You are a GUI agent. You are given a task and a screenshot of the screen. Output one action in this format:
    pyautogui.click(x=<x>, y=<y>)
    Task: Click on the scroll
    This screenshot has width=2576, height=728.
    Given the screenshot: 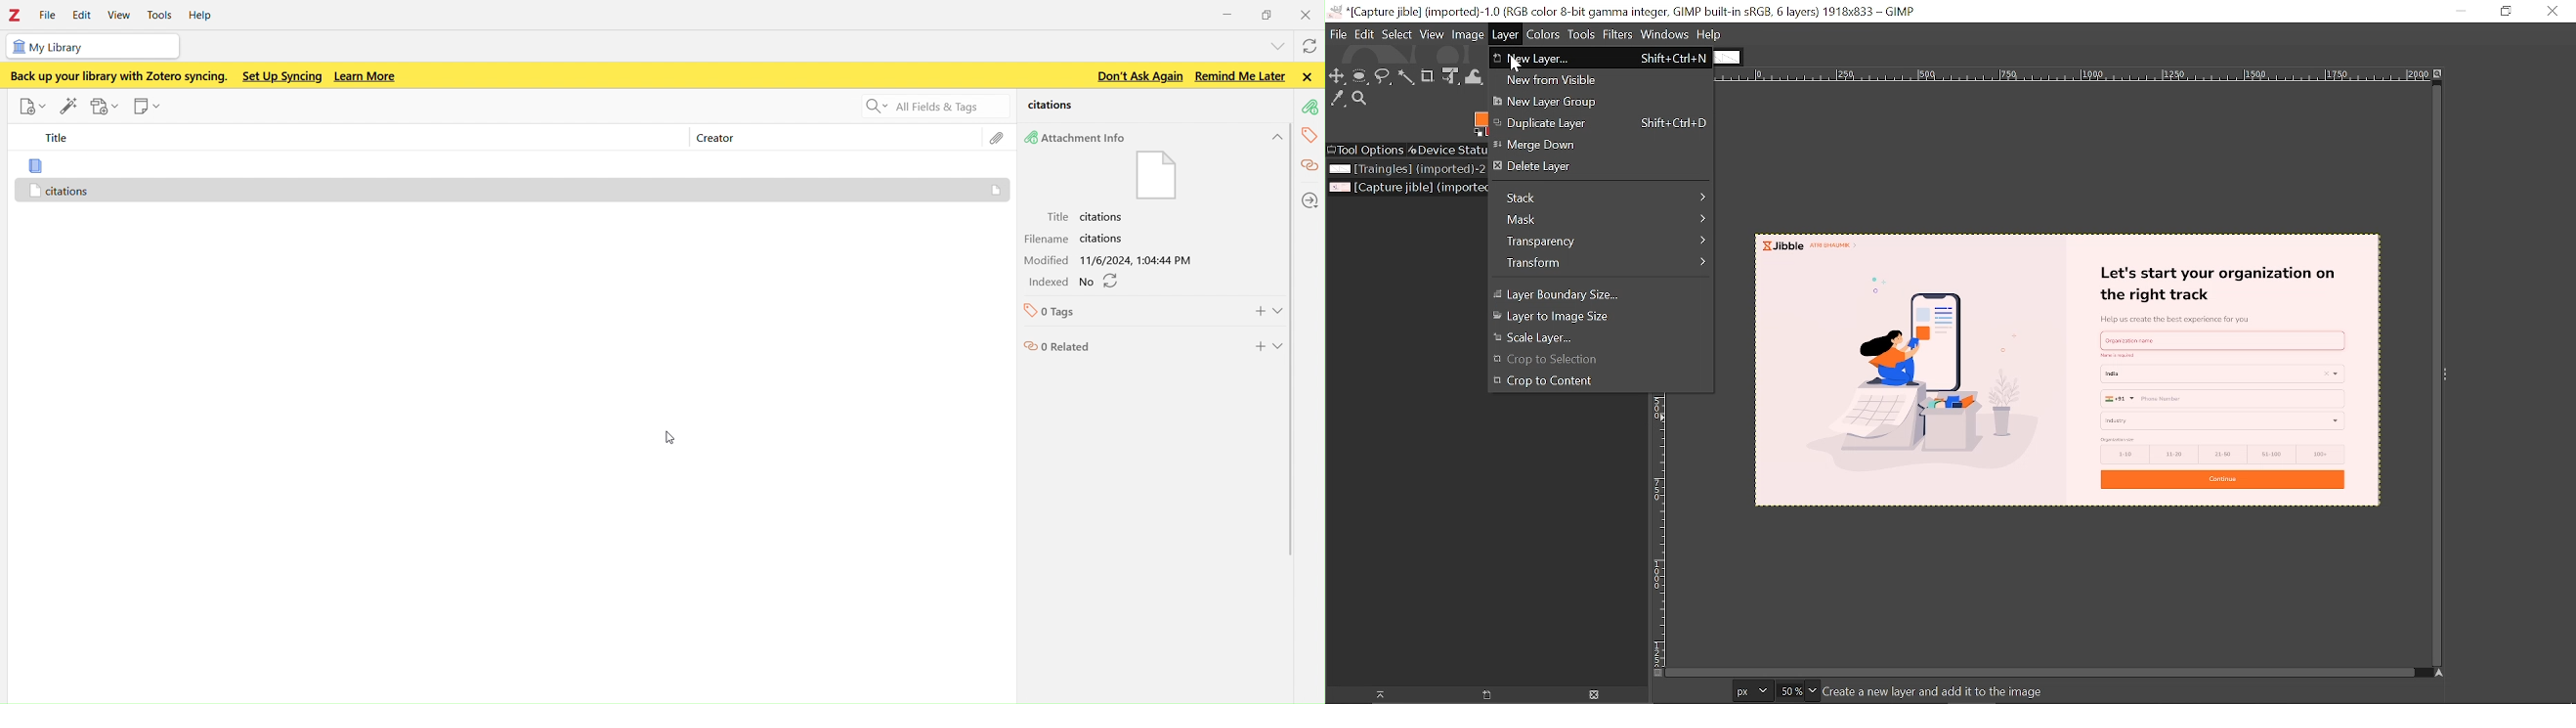 What is the action you would take?
    pyautogui.click(x=1294, y=337)
    